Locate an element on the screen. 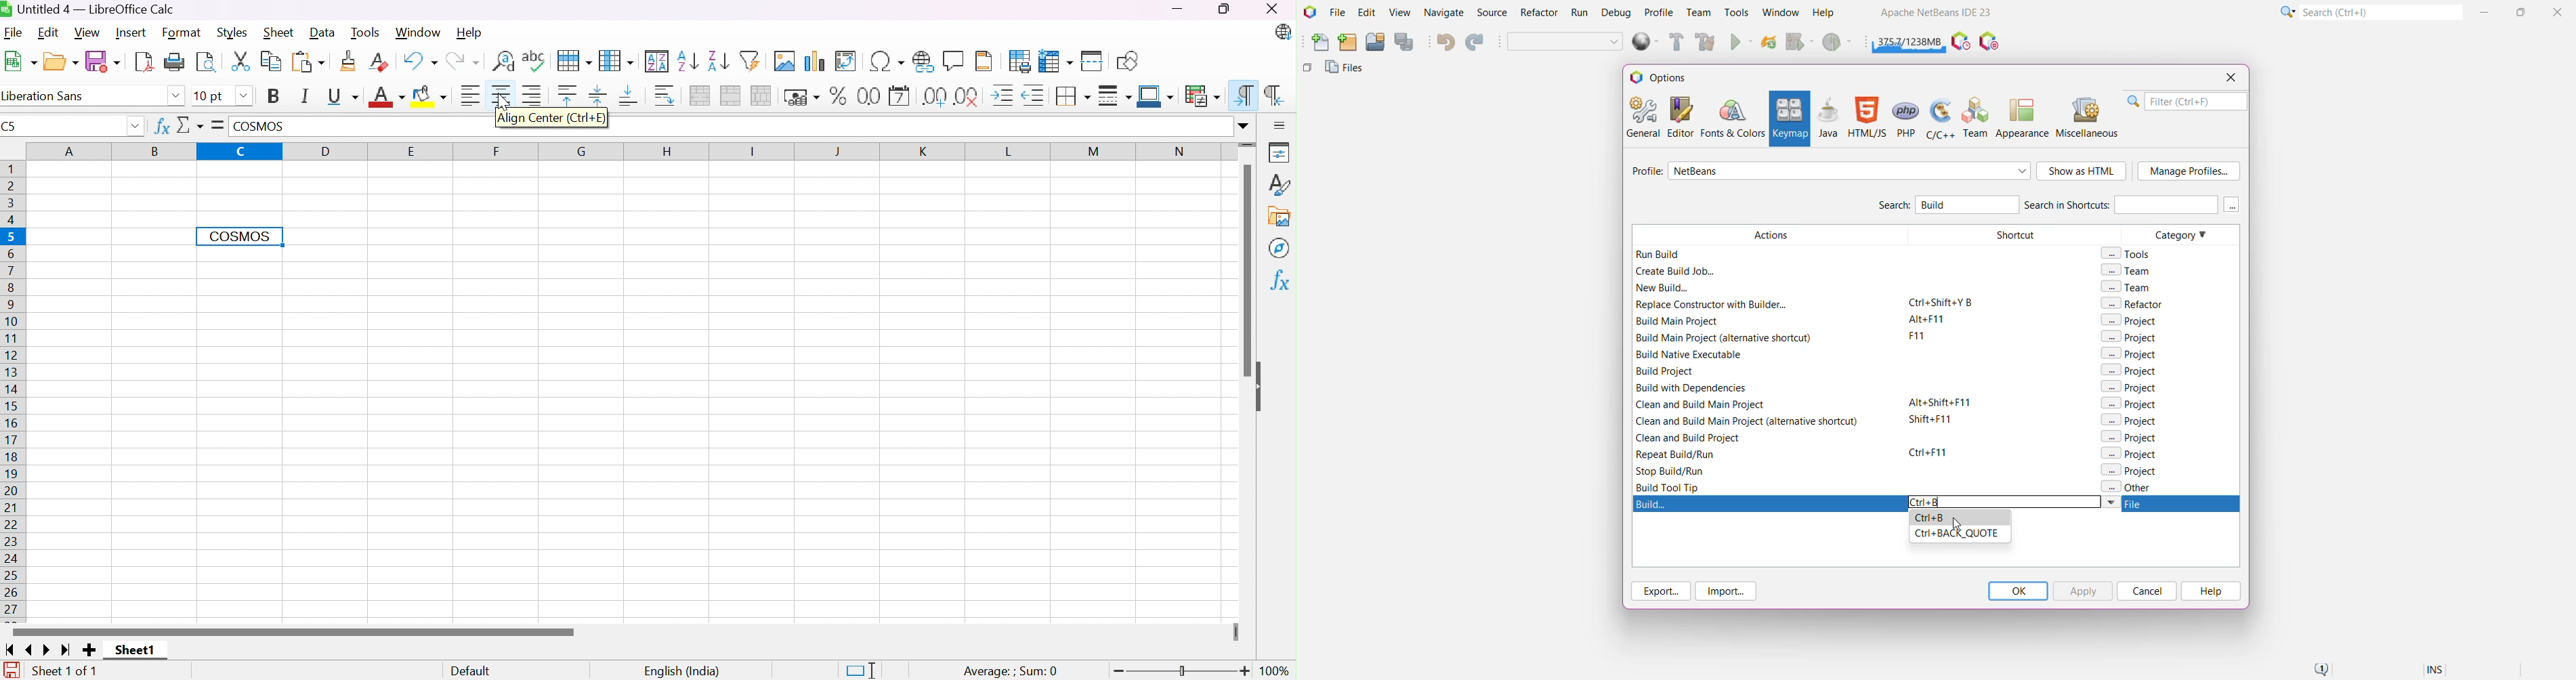  Underline is located at coordinates (343, 98).